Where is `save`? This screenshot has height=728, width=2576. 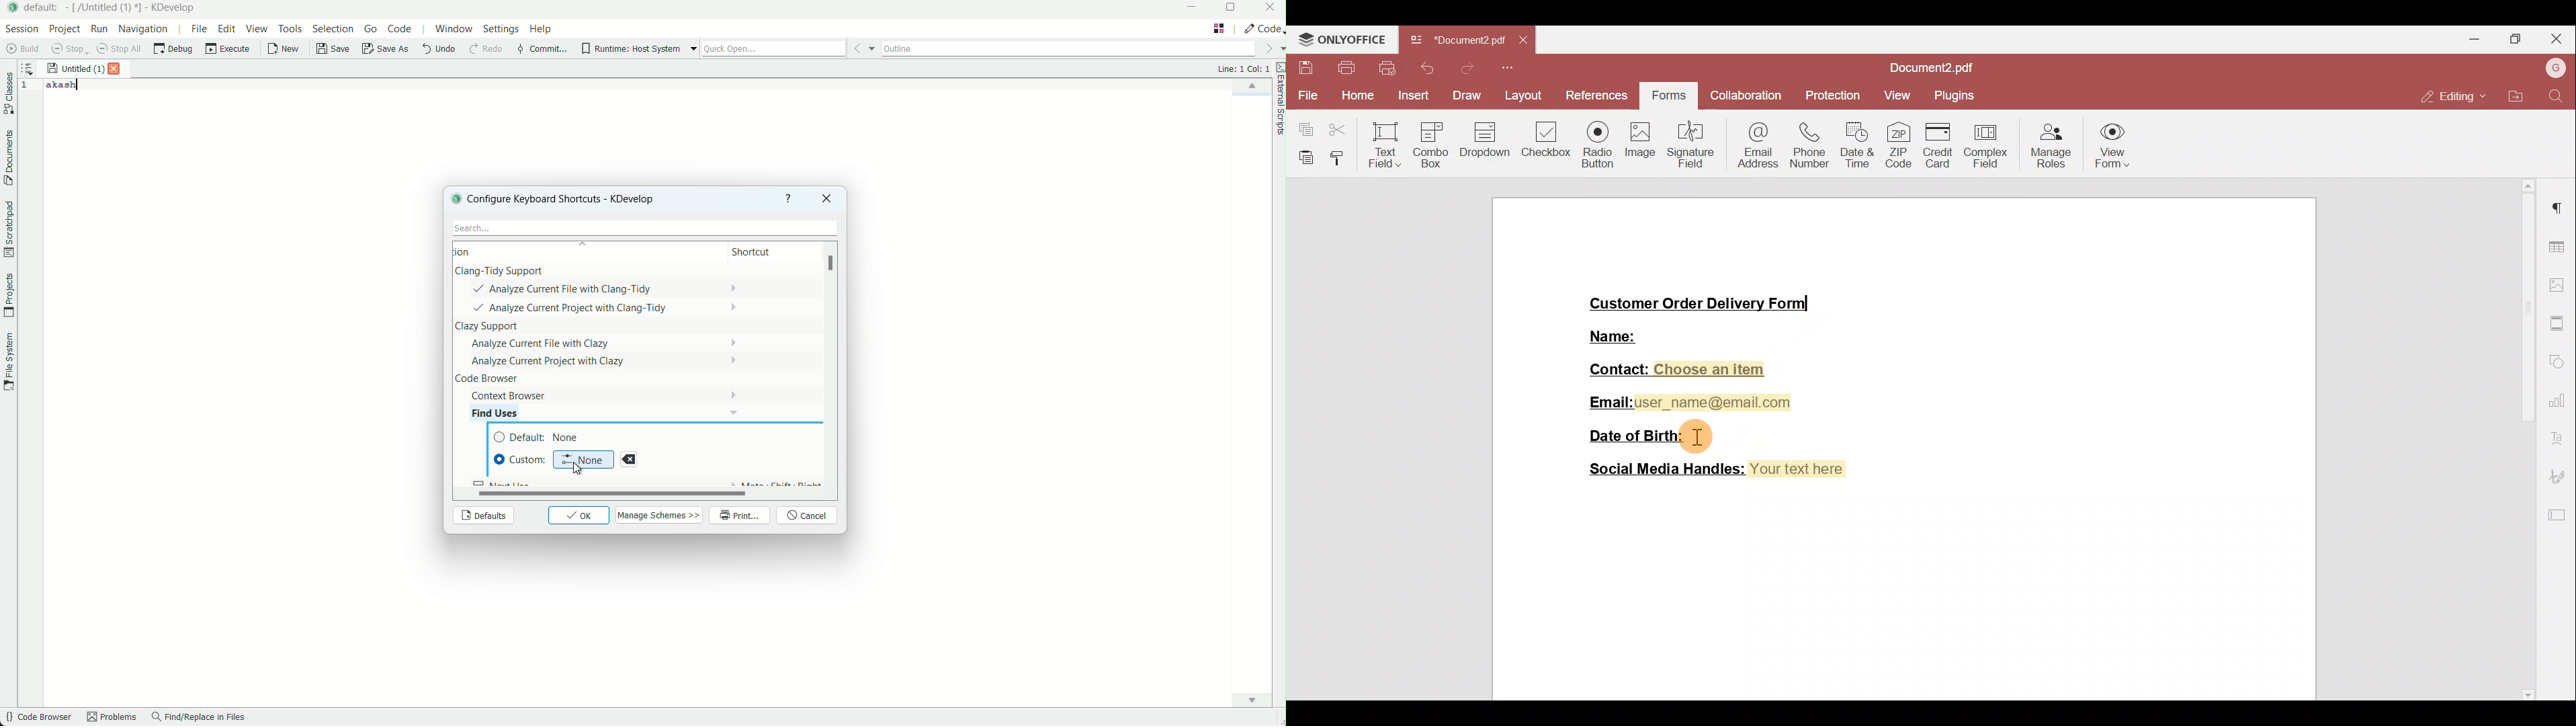 save is located at coordinates (334, 49).